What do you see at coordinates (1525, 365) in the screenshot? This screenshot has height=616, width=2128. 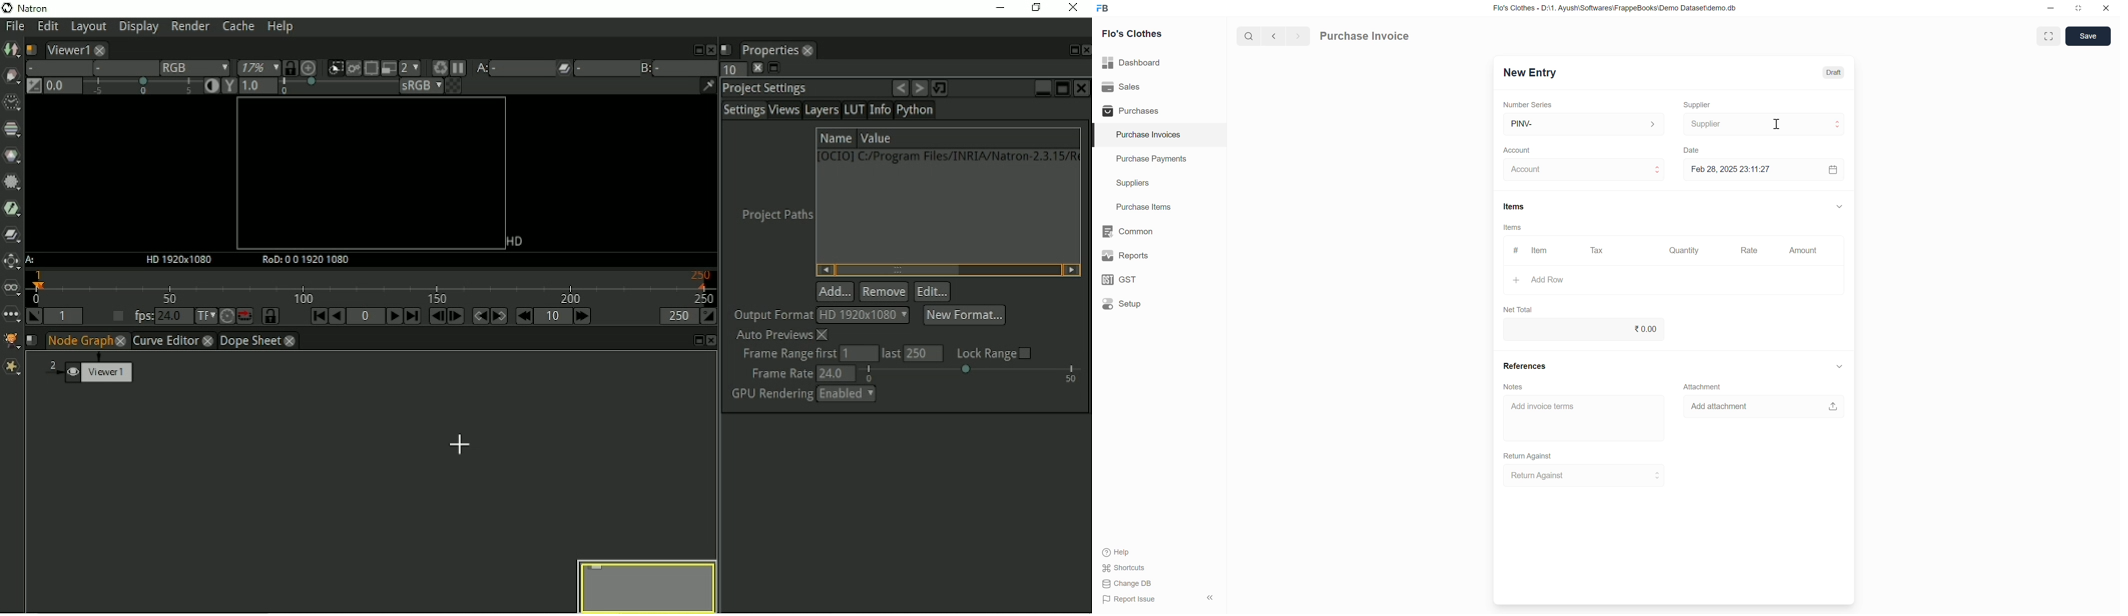 I see `References` at bounding box center [1525, 365].